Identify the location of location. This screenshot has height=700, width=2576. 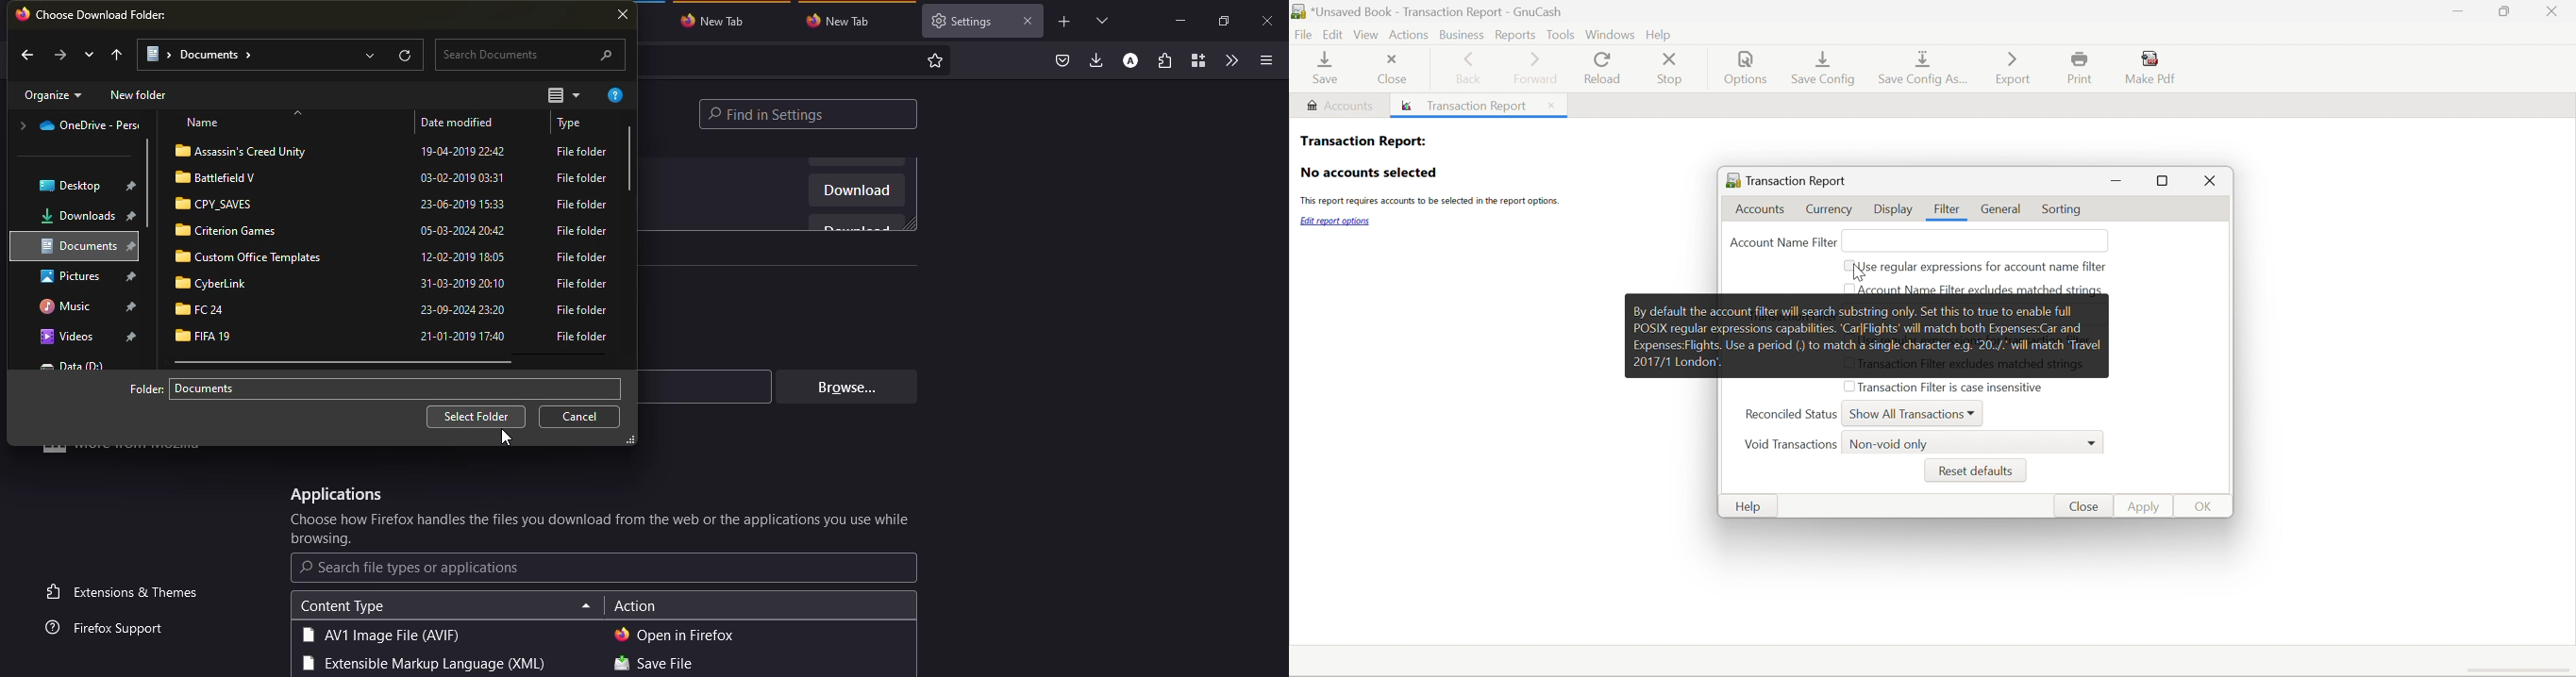
(72, 337).